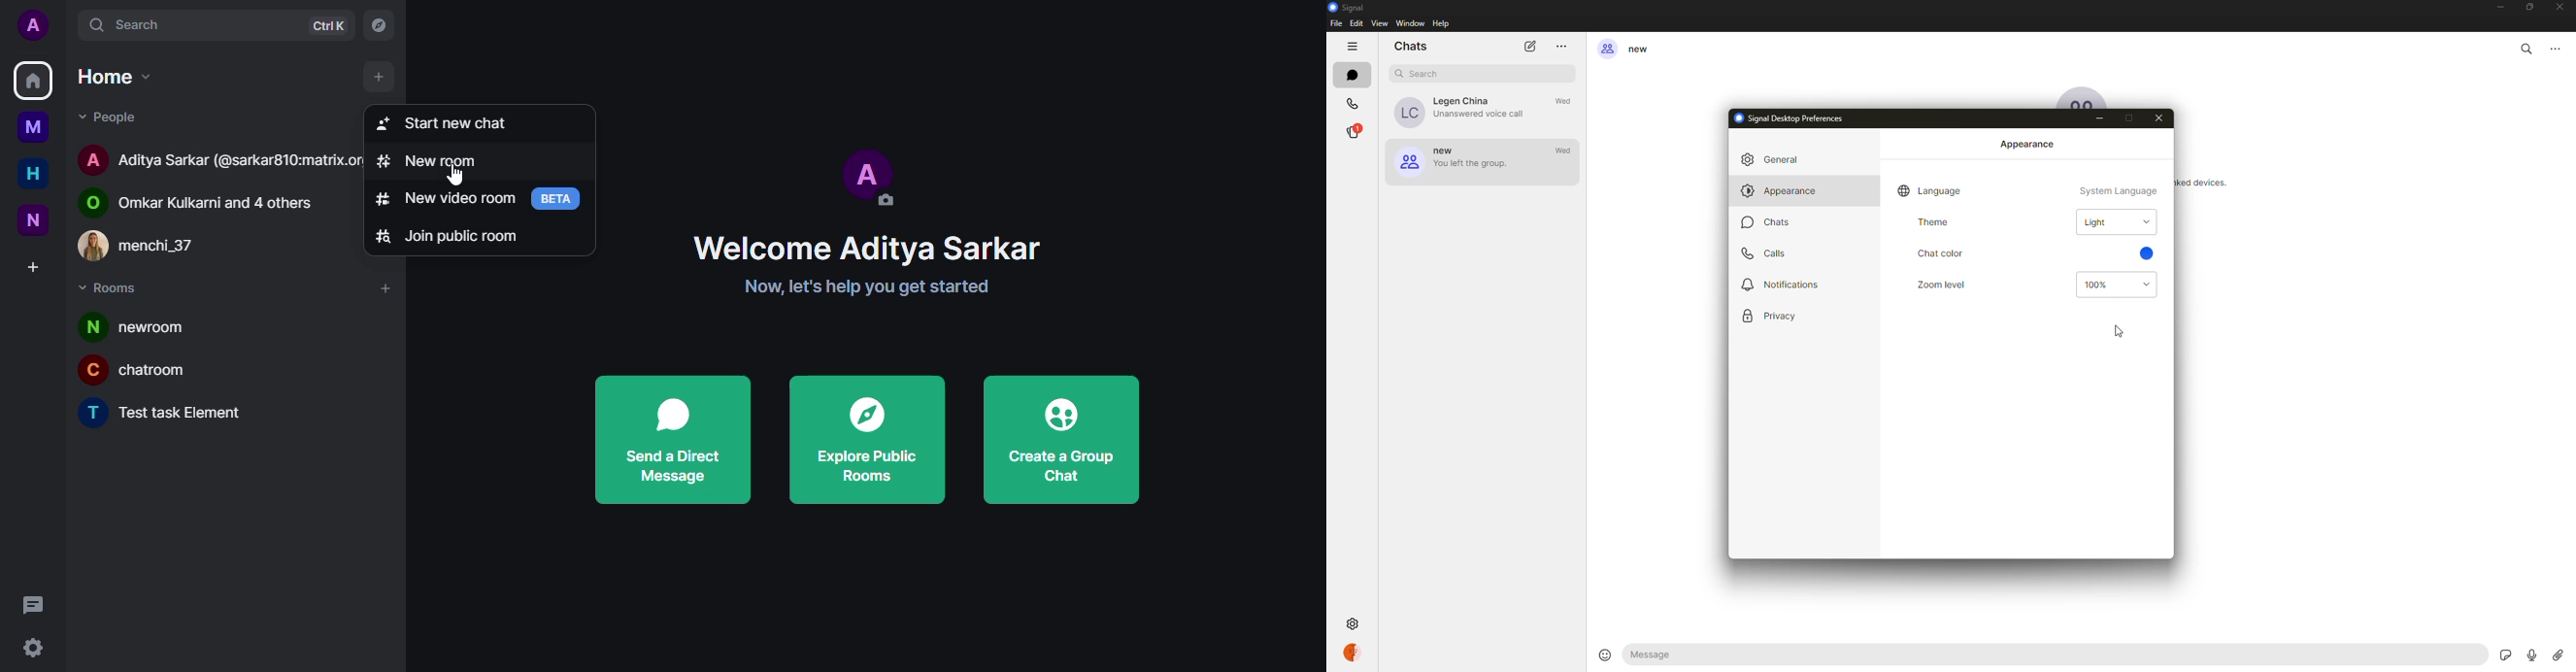 Image resolution: width=2576 pixels, height=672 pixels. I want to click on zoom level, so click(1942, 285).